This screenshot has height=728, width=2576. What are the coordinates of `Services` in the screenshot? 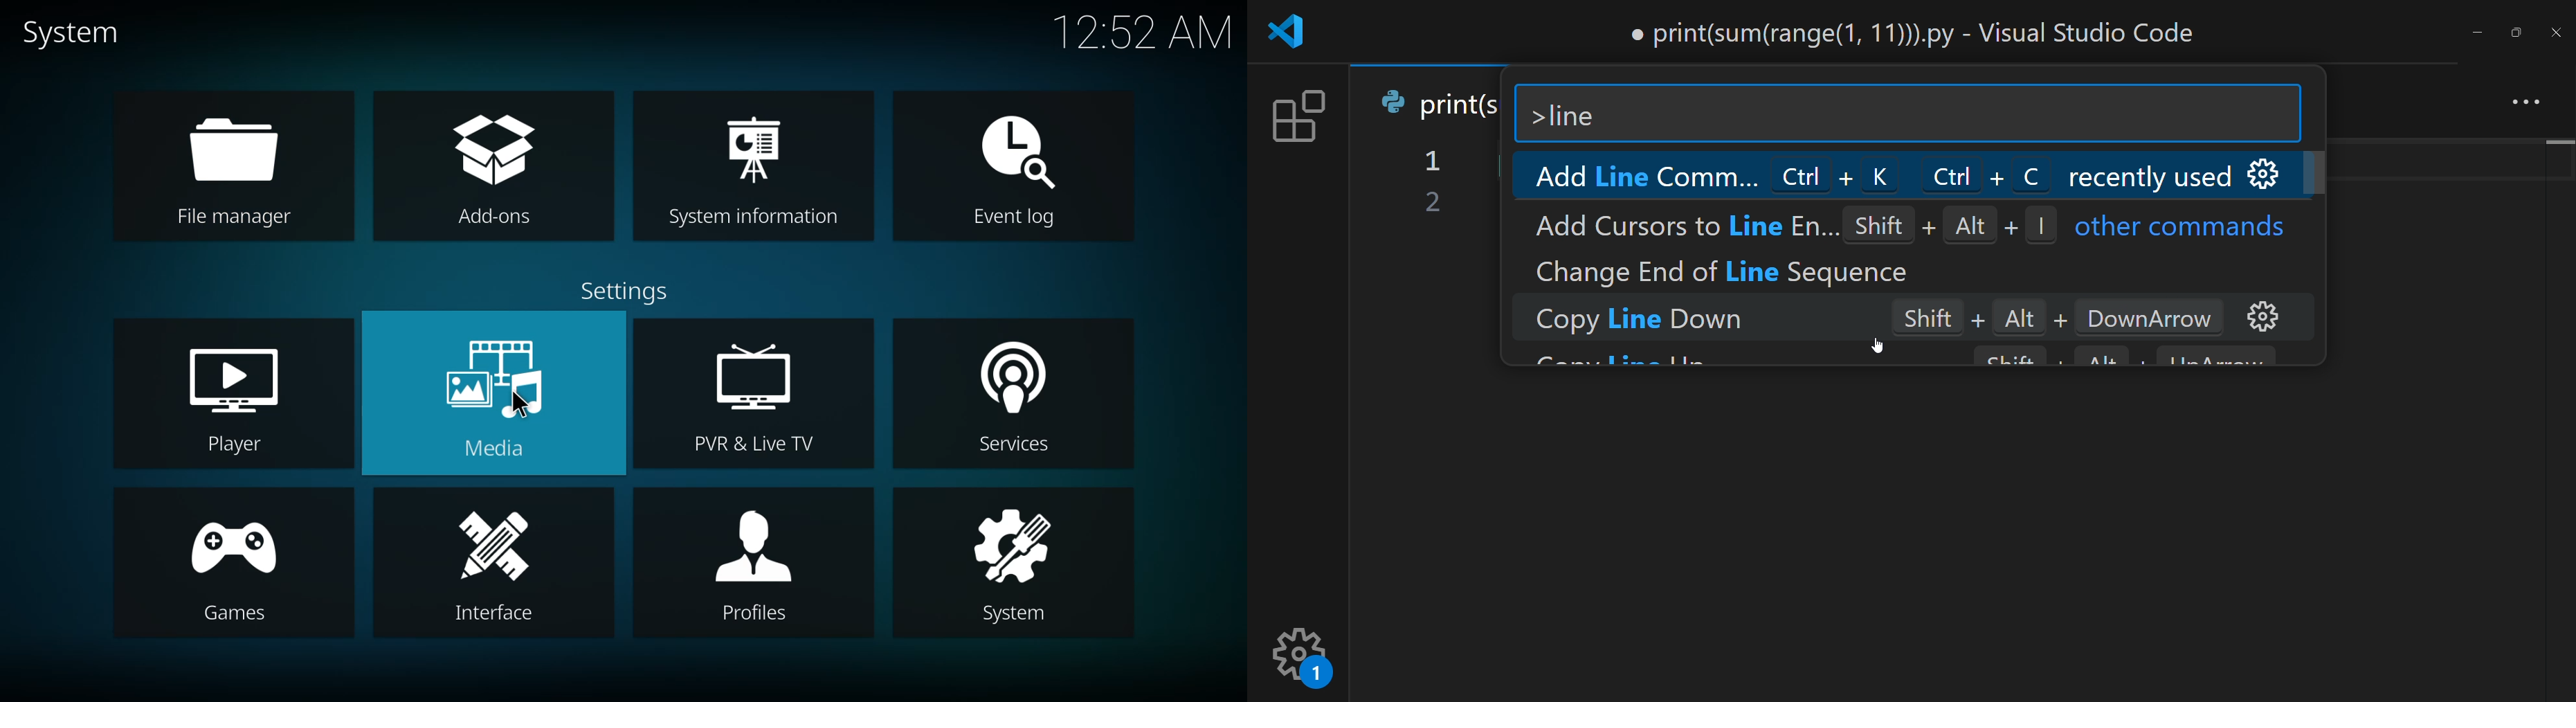 It's located at (1012, 447).